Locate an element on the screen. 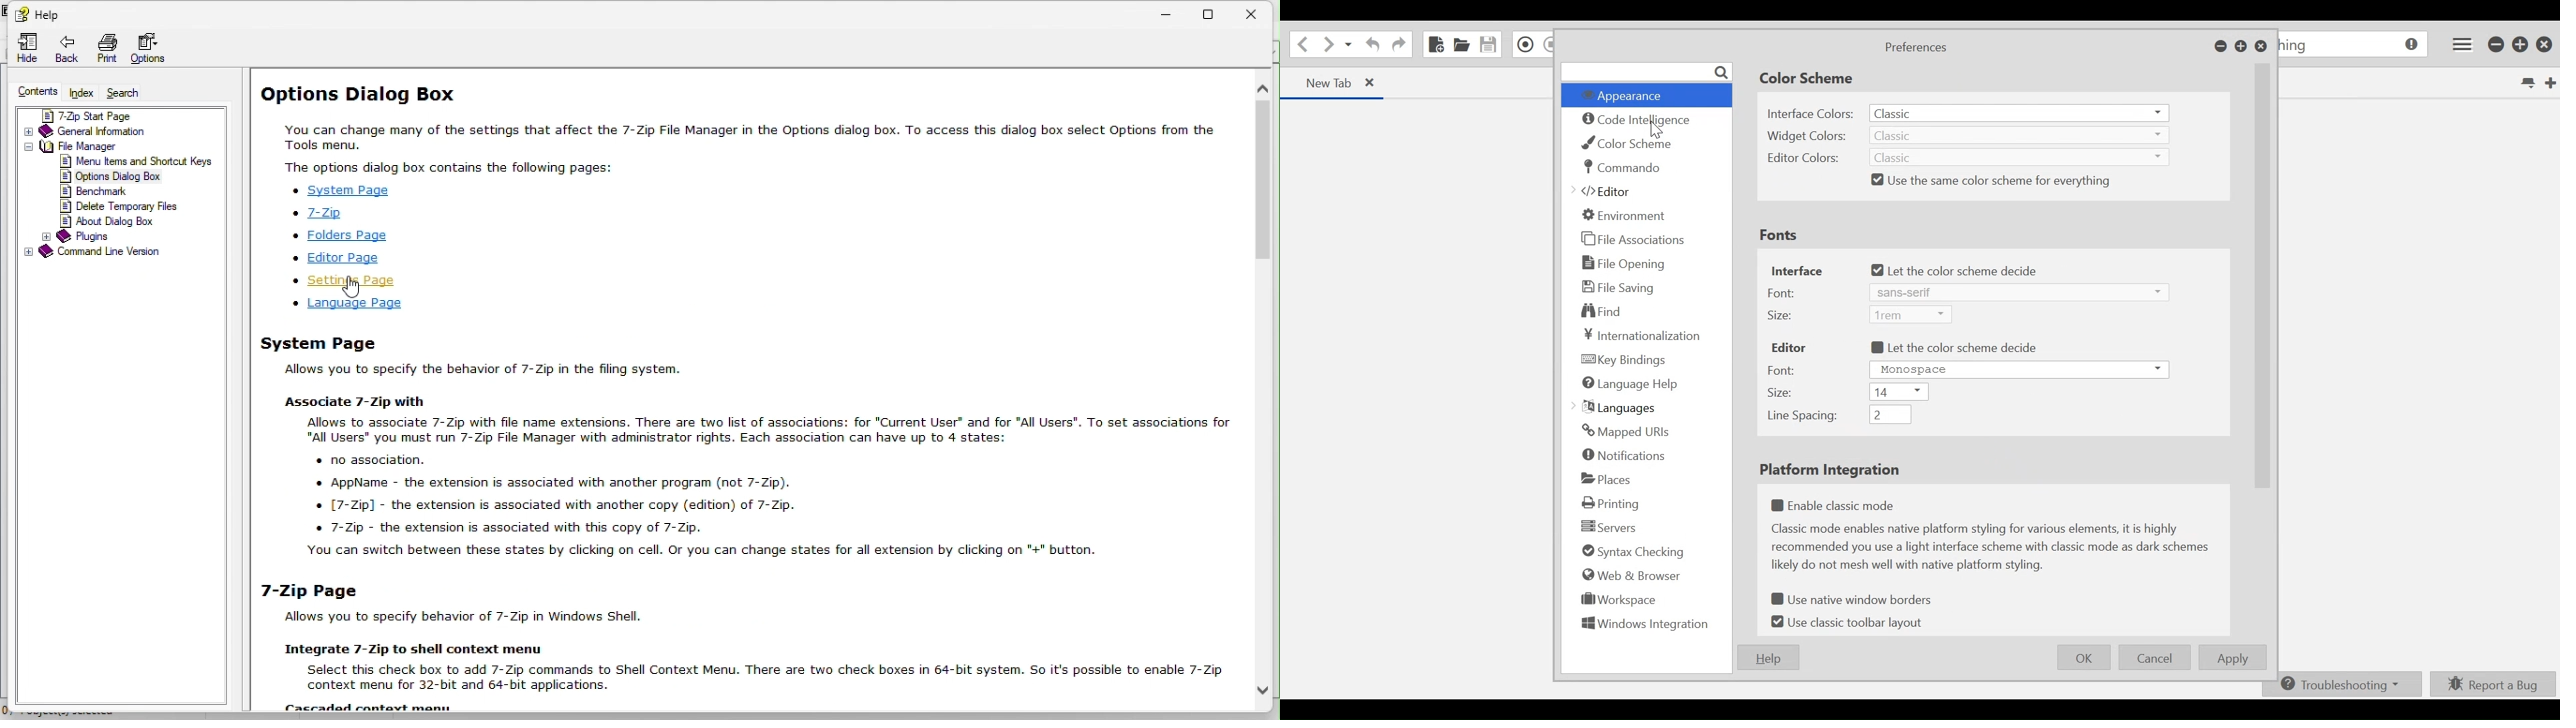 This screenshot has width=2576, height=728. Minimise is located at coordinates (1169, 10).